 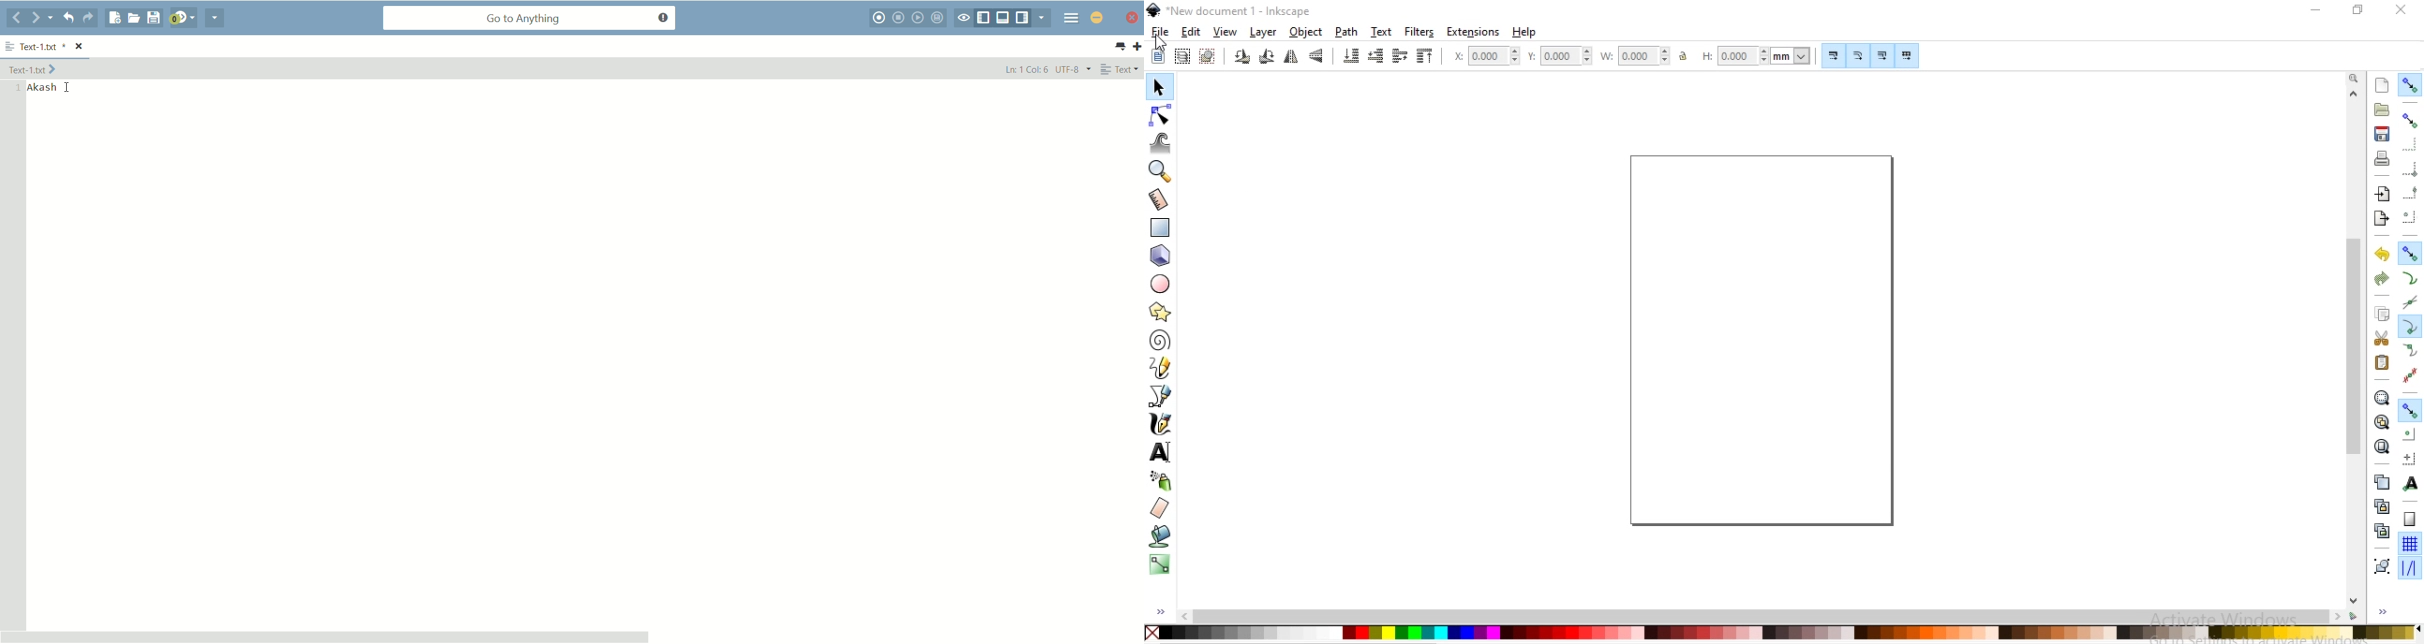 I want to click on snap to edges of bounding box, so click(x=2411, y=144).